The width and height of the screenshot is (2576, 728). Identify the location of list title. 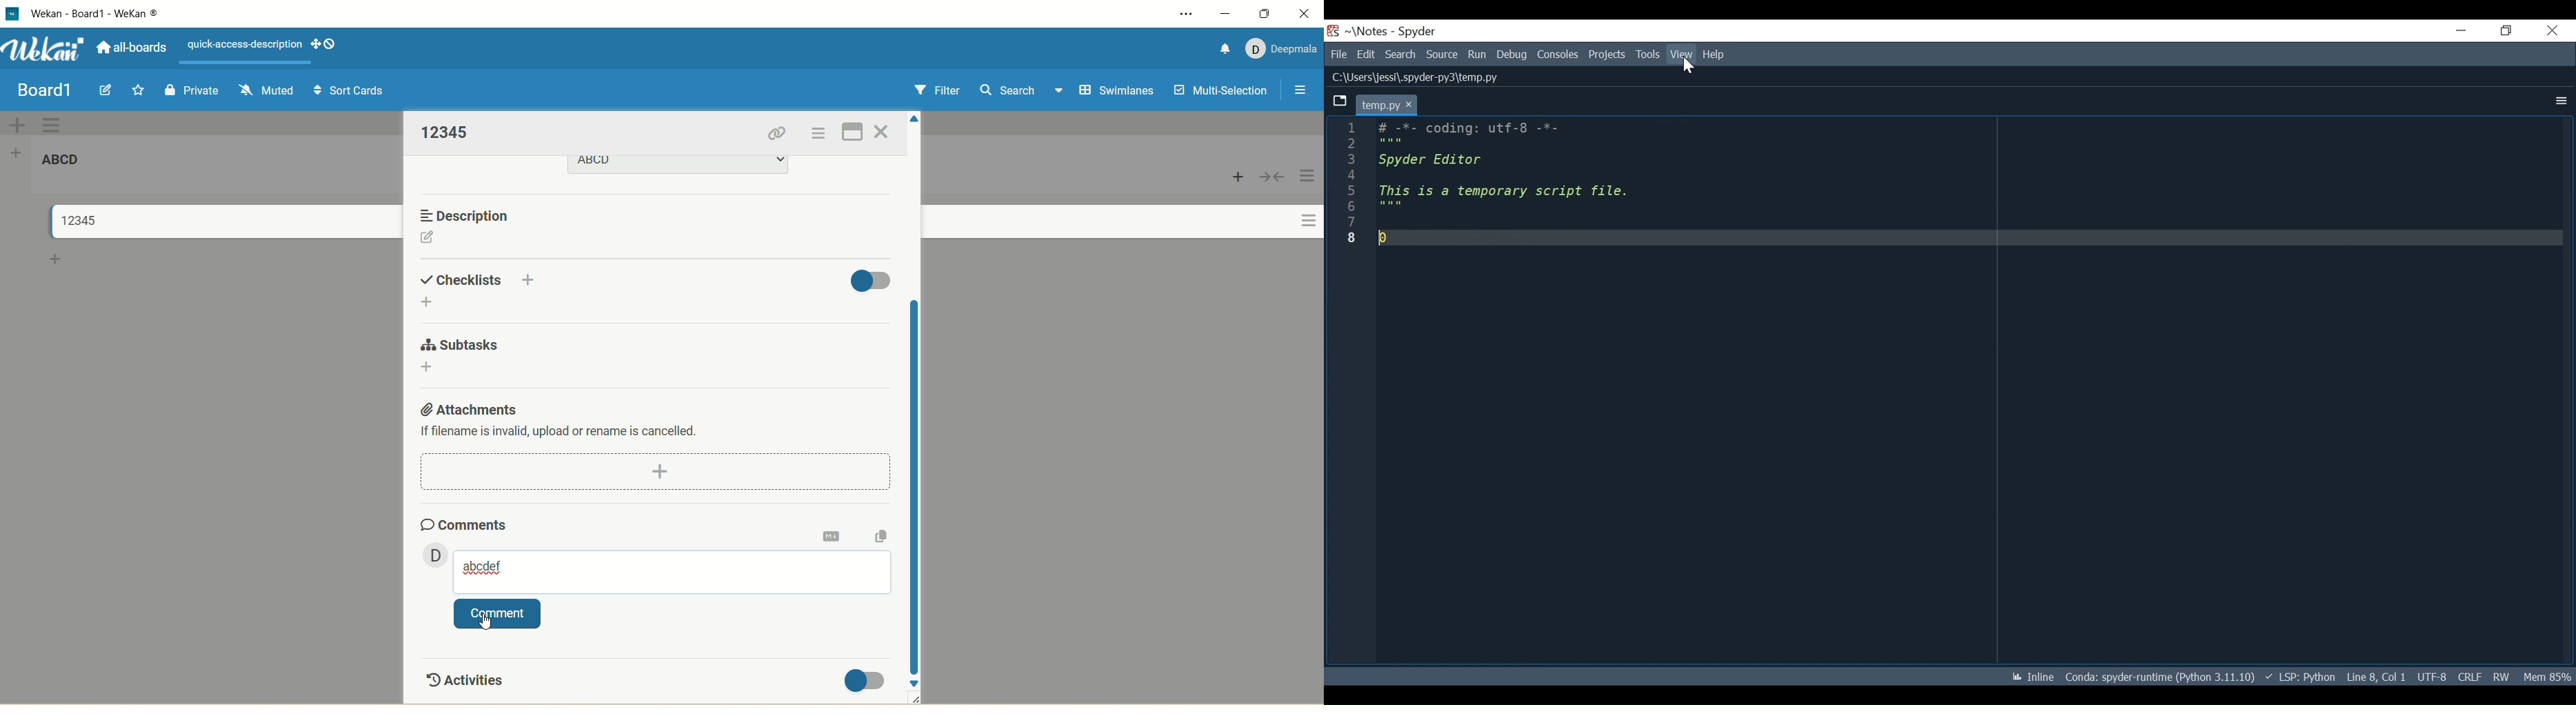
(68, 163).